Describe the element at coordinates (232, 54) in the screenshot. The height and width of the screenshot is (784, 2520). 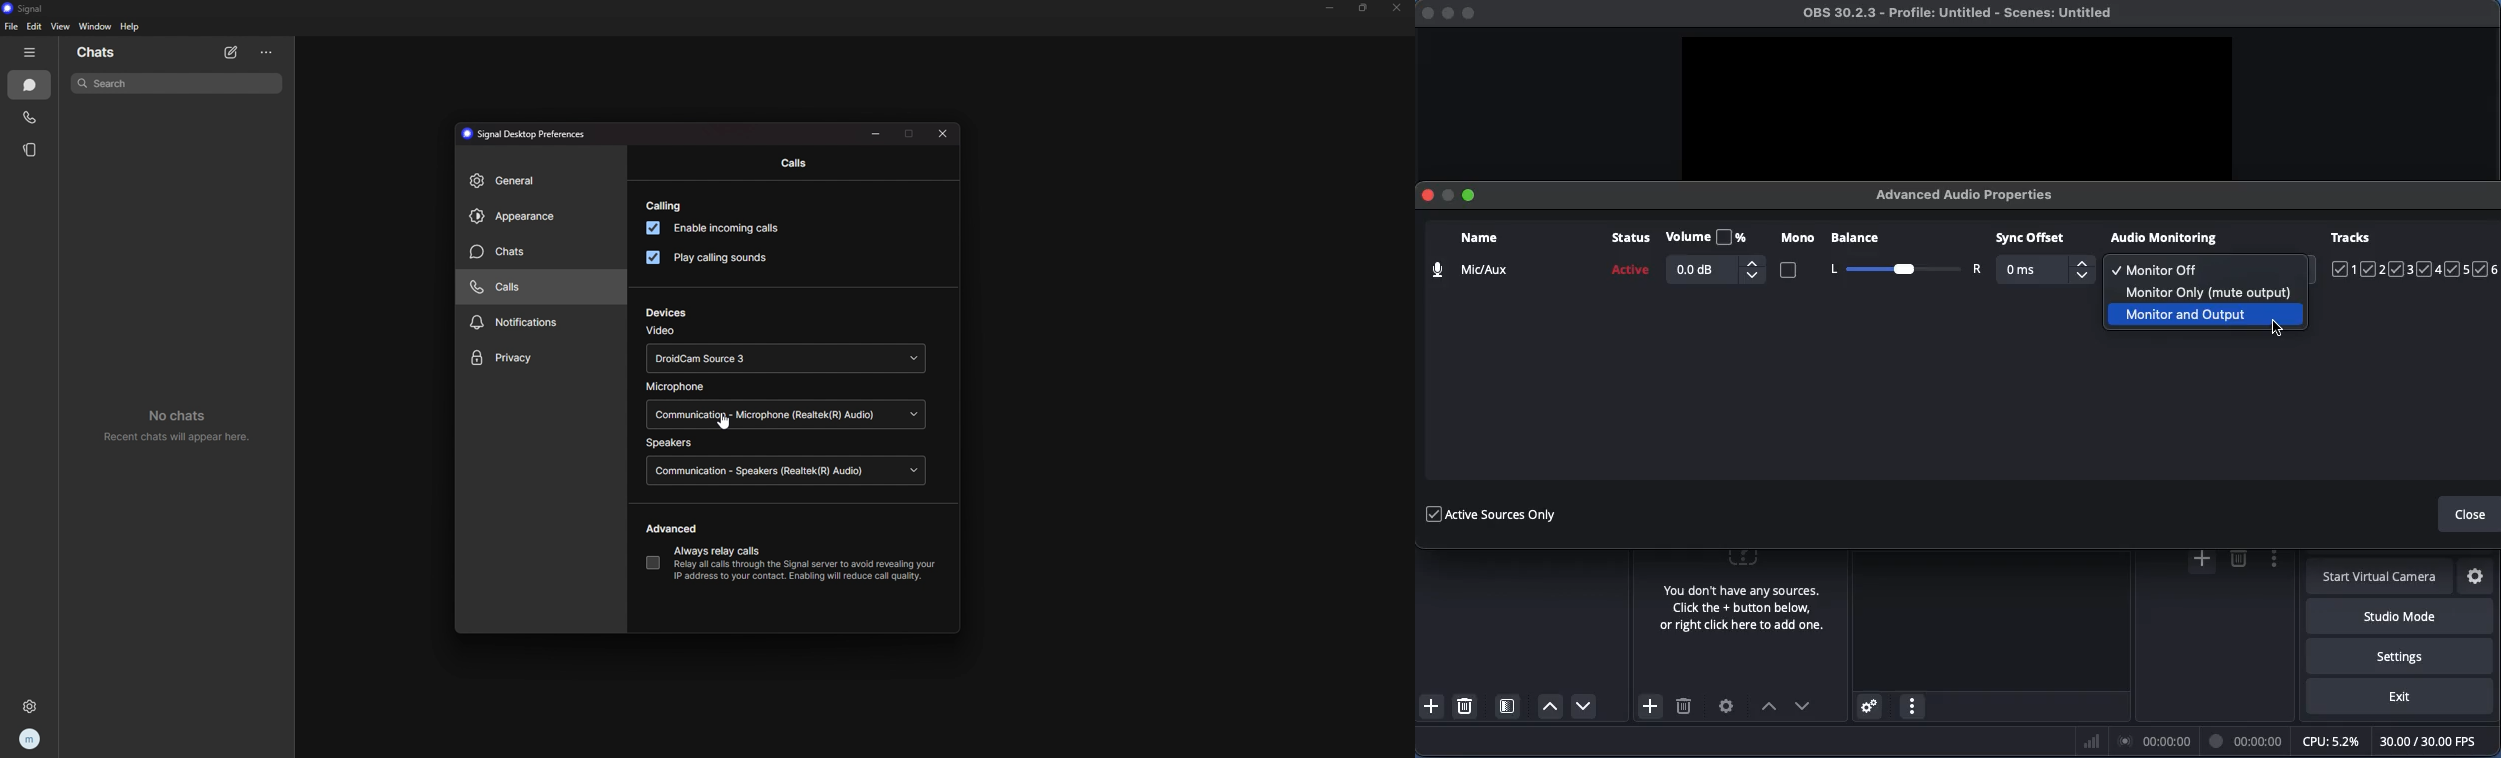
I see `new chat` at that location.